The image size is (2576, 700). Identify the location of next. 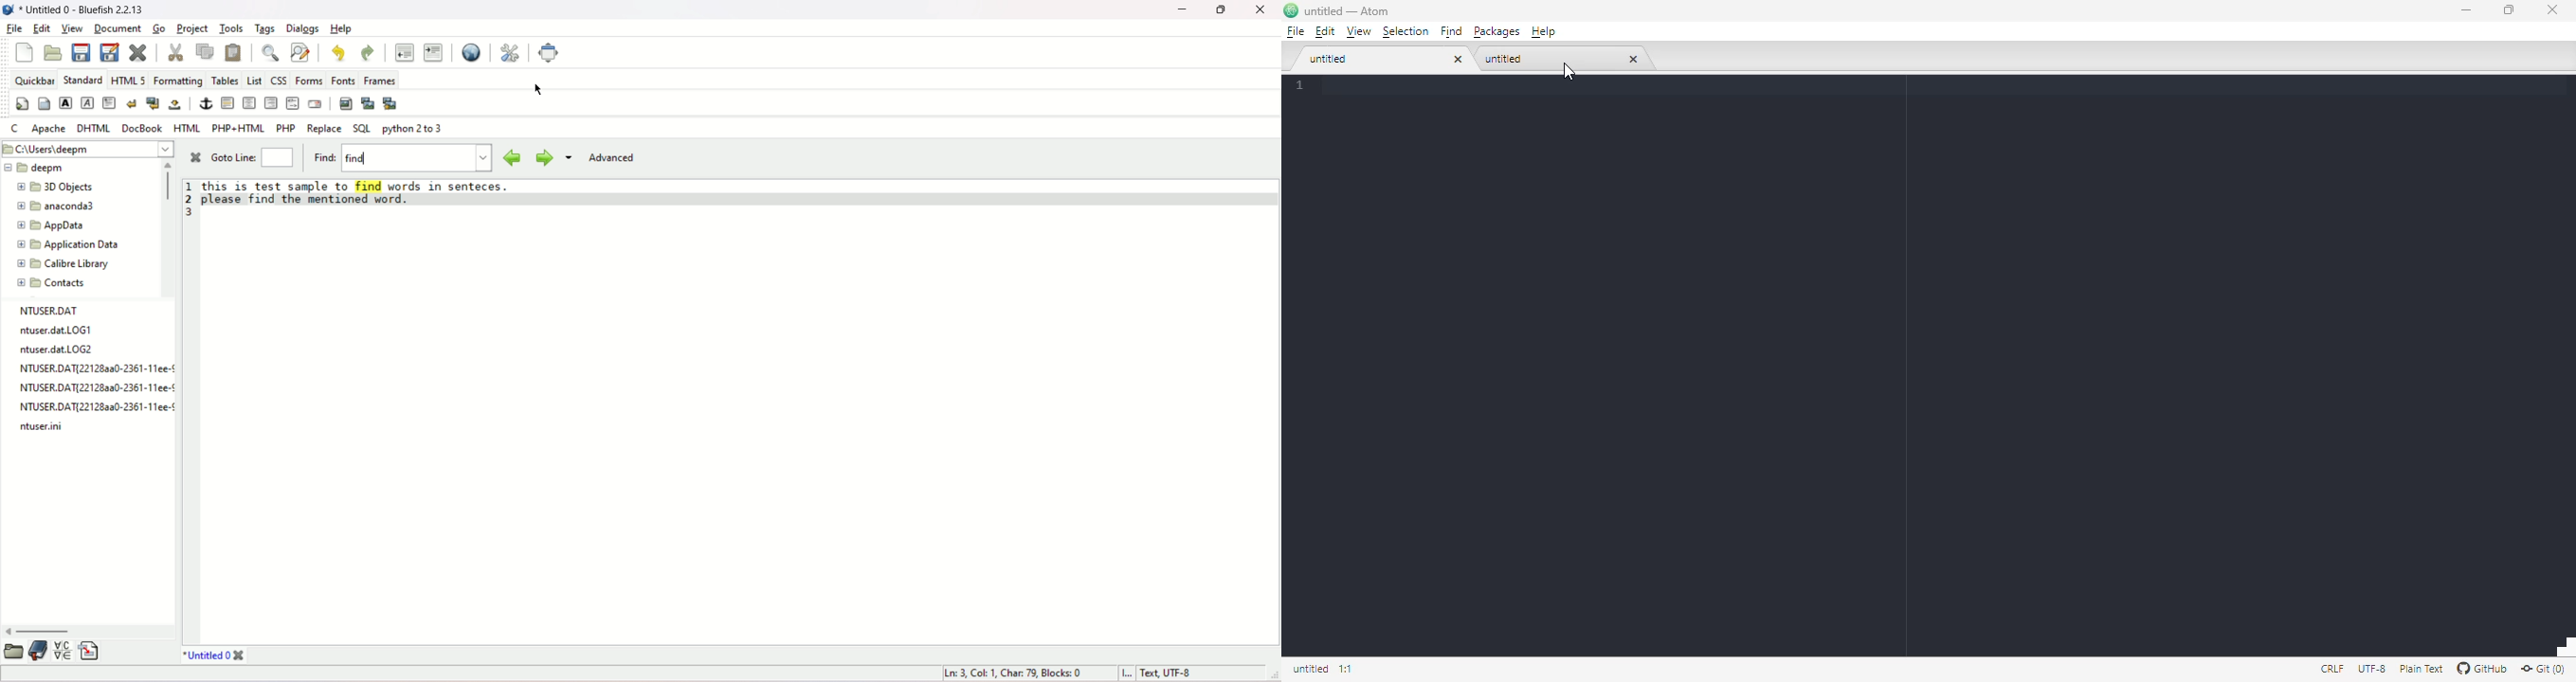
(543, 156).